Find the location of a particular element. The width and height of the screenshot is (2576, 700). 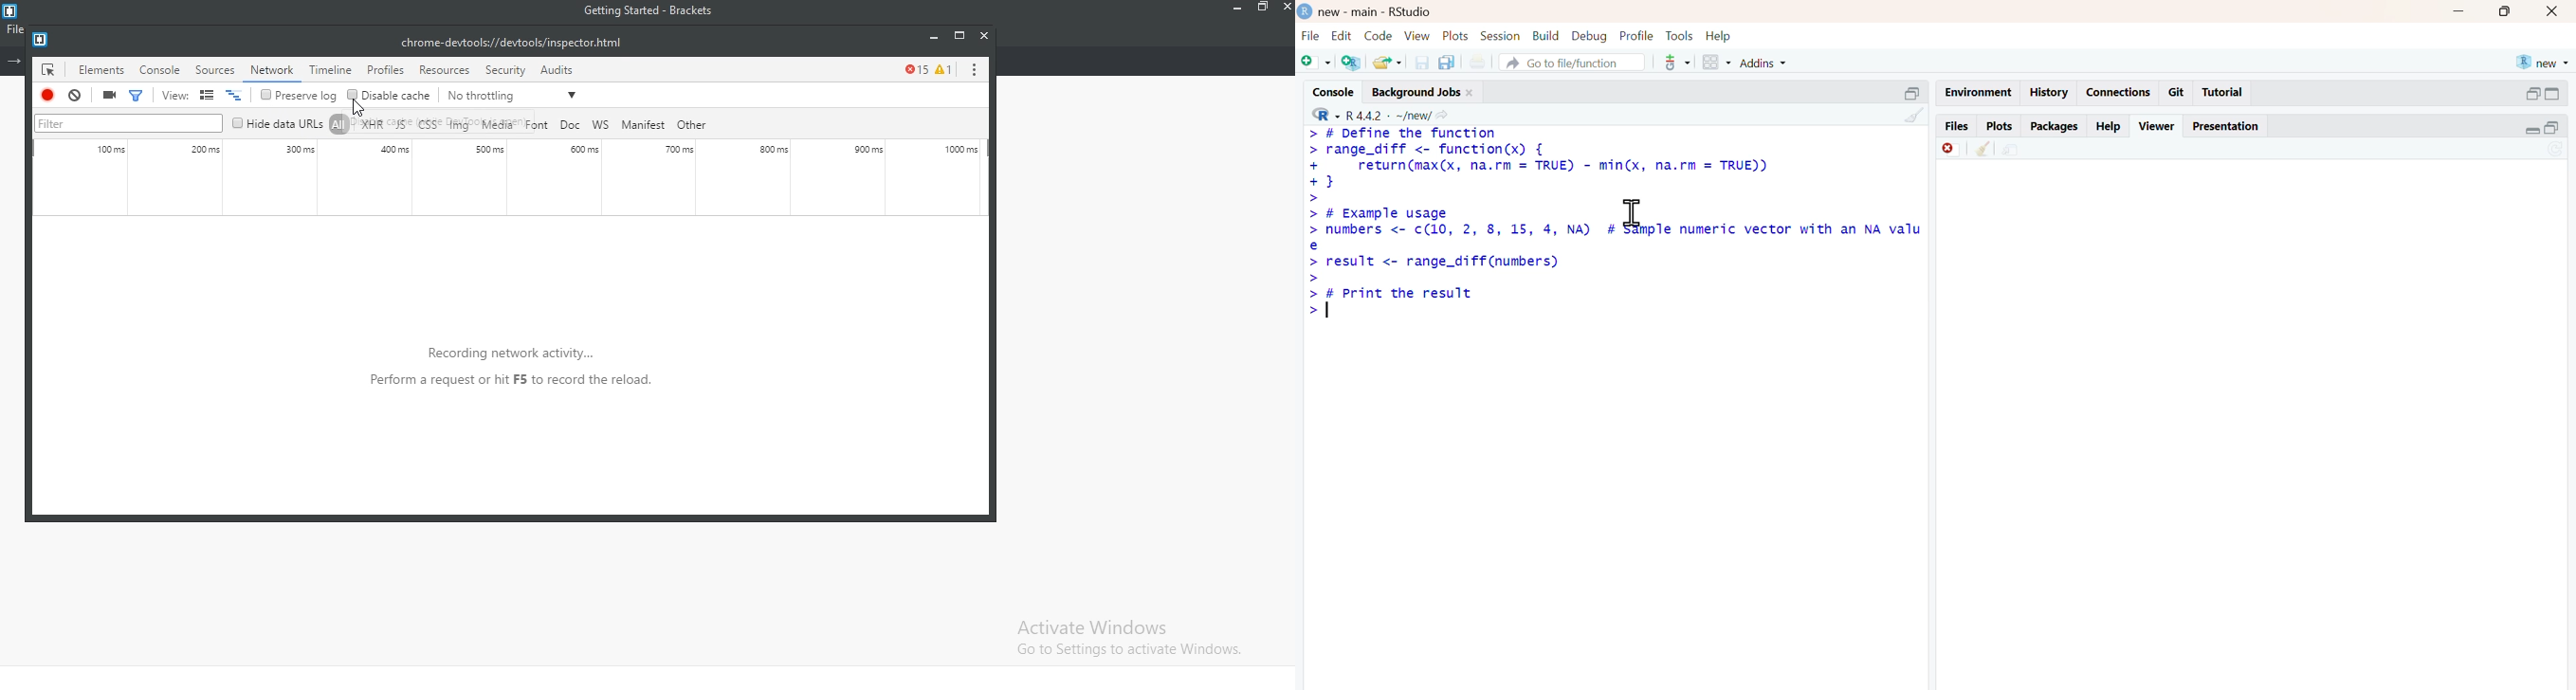

grid is located at coordinates (1718, 63).